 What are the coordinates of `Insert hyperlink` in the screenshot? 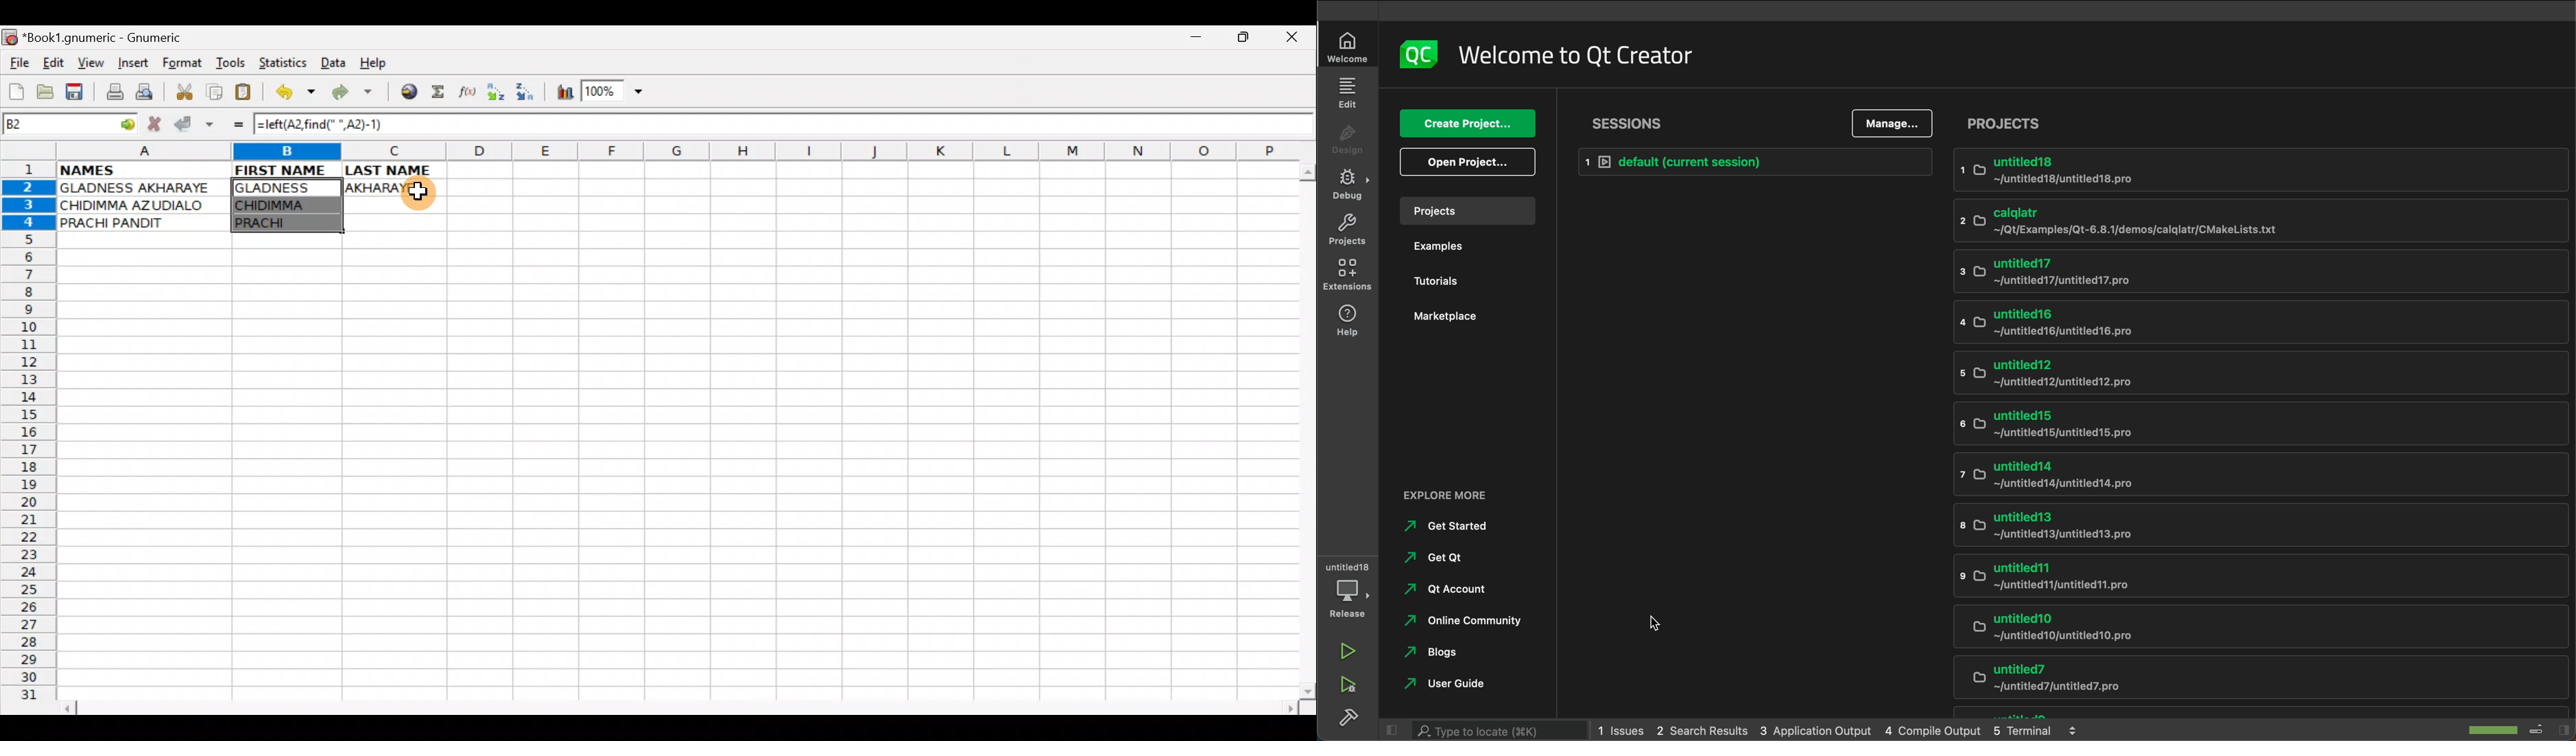 It's located at (407, 93).